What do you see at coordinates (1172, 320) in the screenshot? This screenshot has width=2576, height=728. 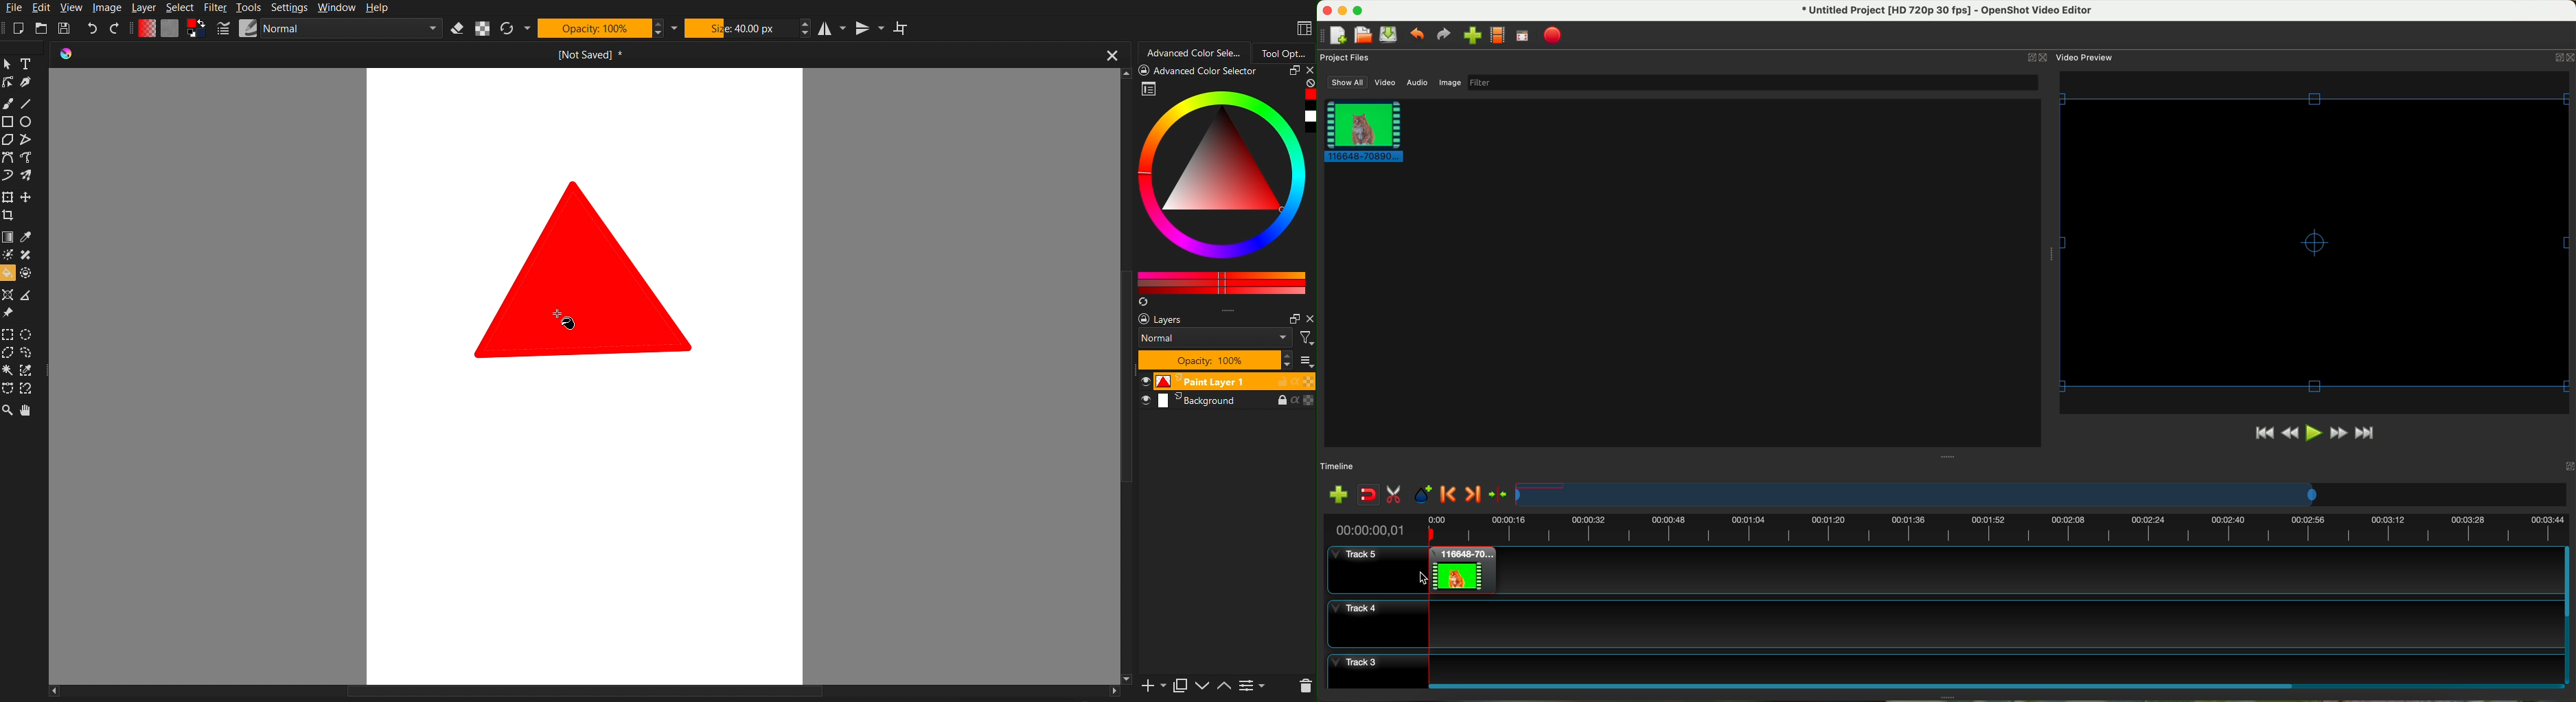 I see `layers` at bounding box center [1172, 320].